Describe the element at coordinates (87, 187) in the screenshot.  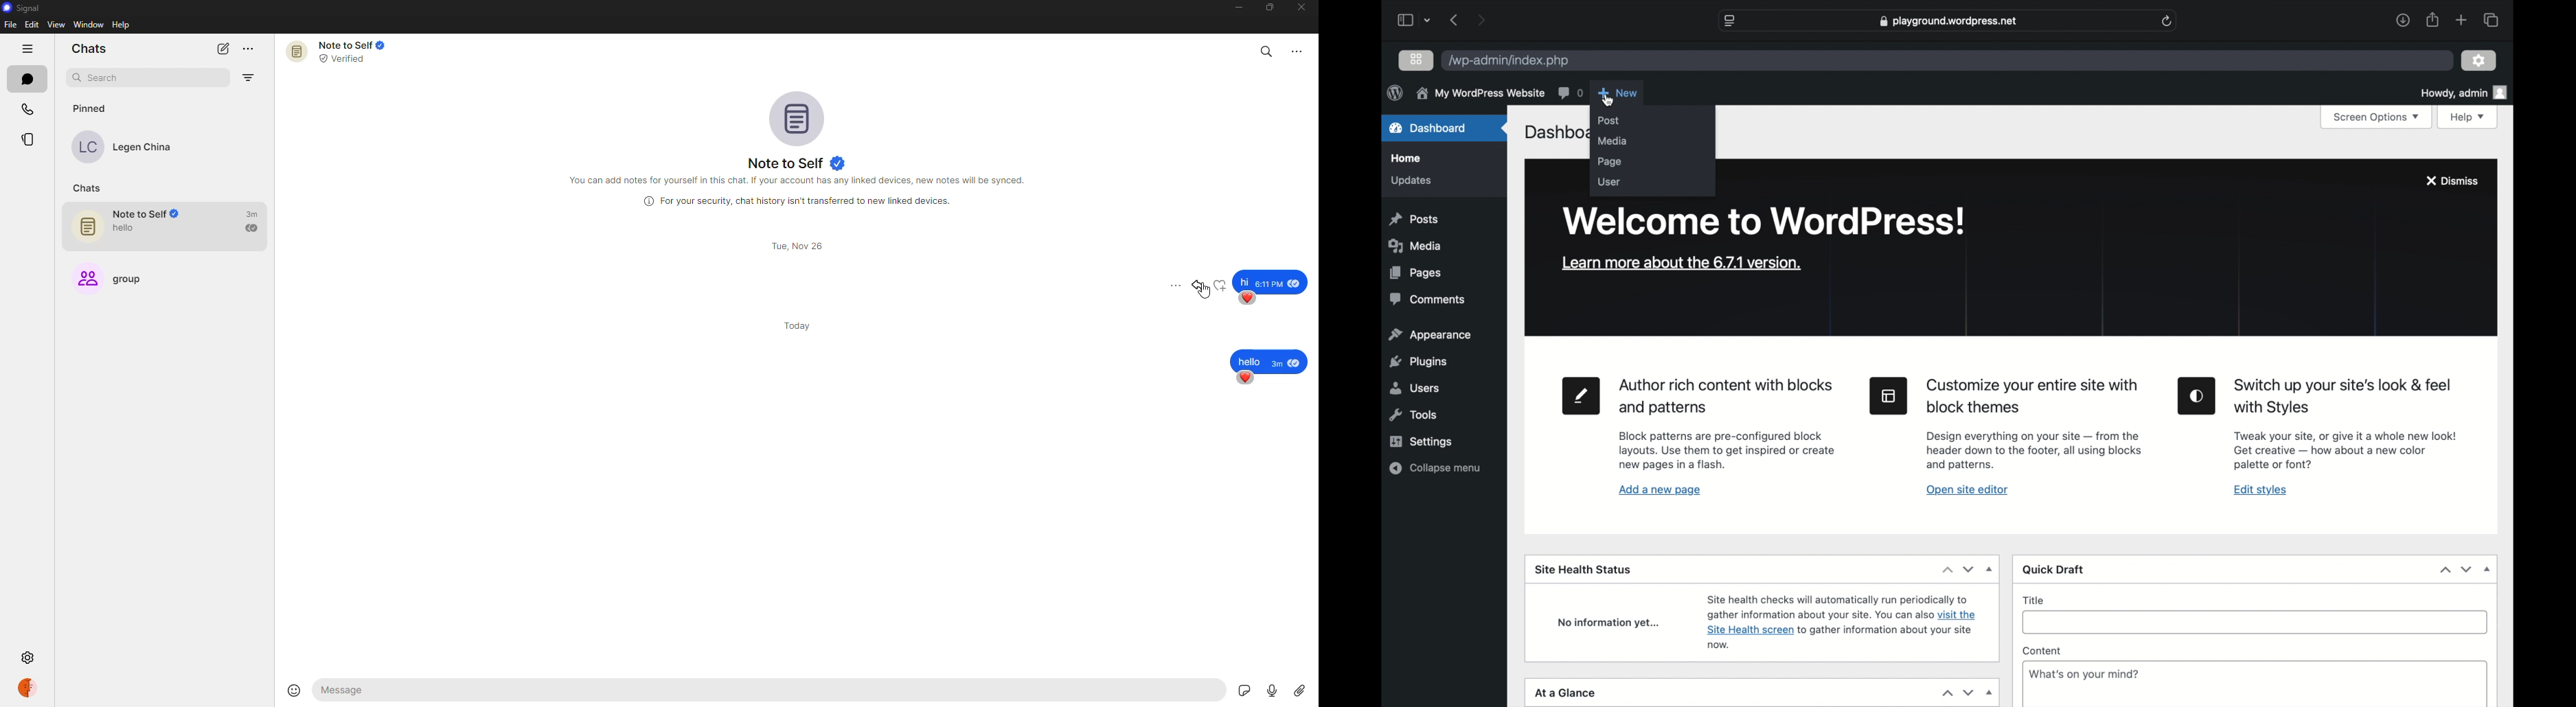
I see `chats` at that location.